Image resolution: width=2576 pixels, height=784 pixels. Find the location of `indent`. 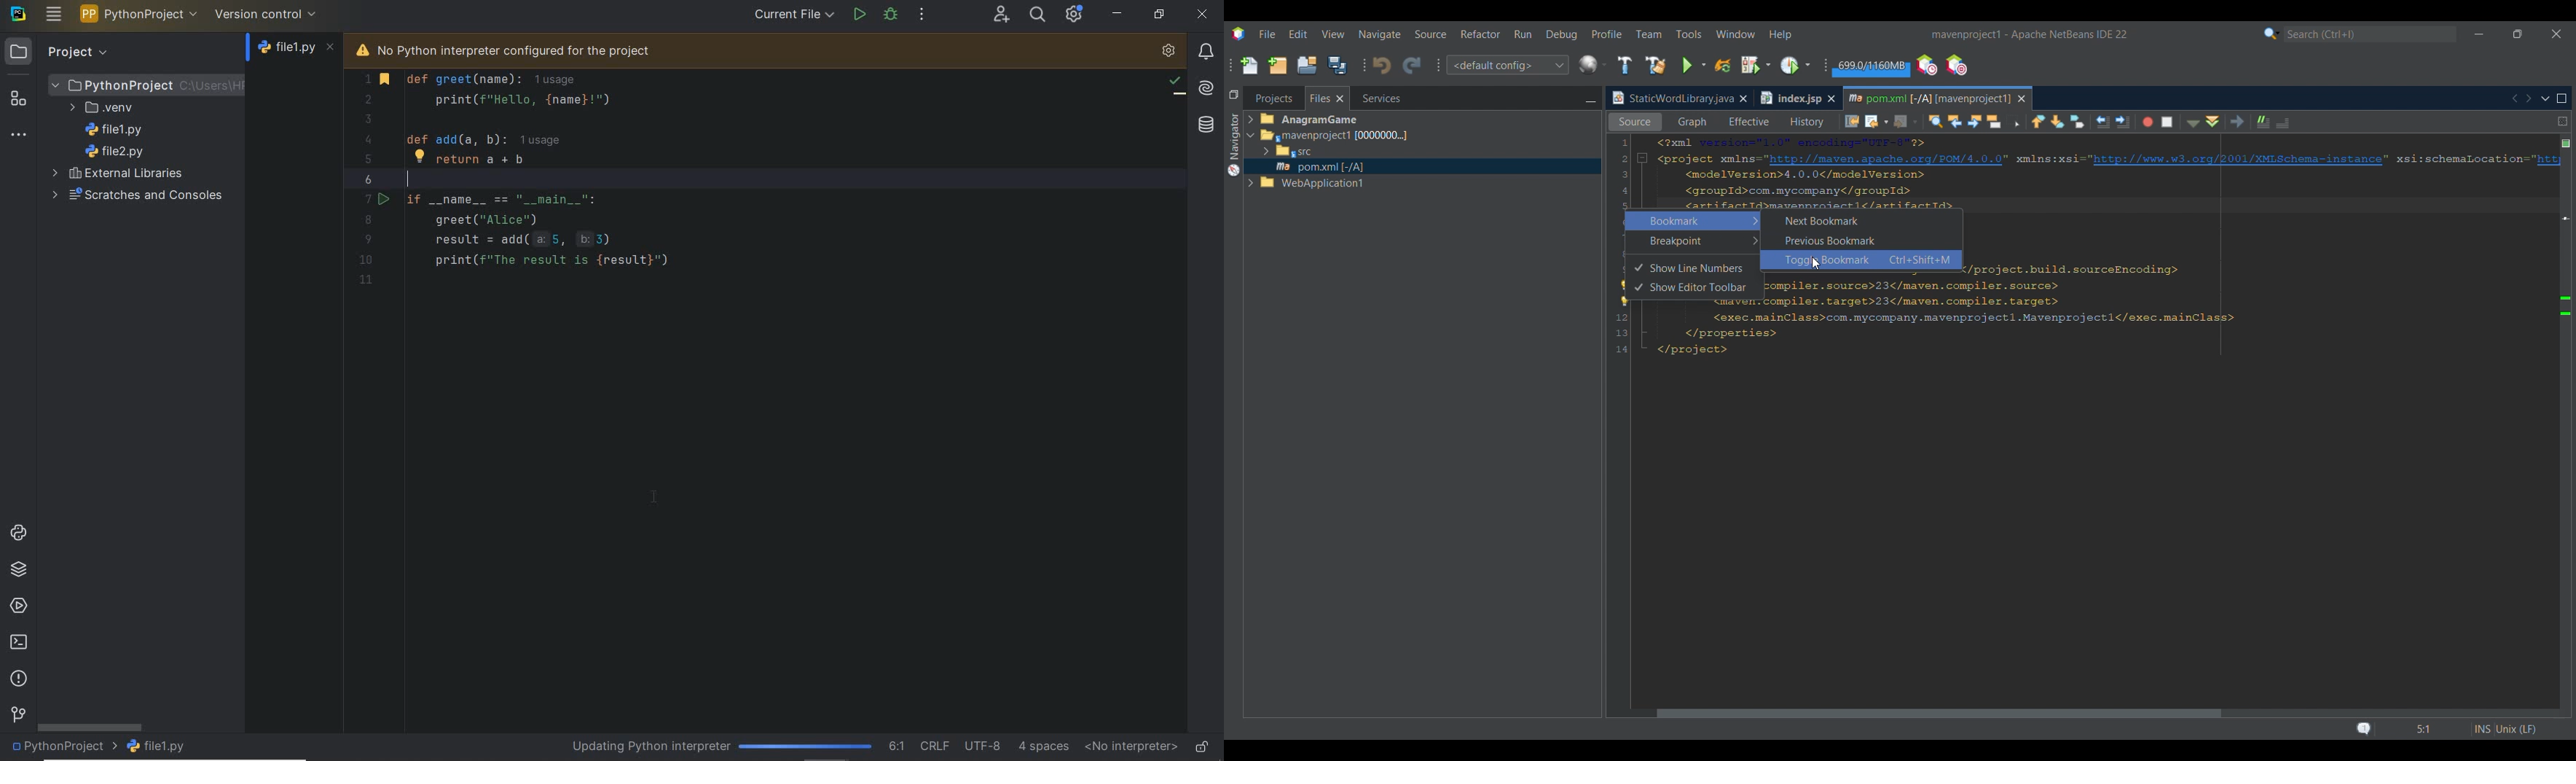

indent is located at coordinates (1044, 746).